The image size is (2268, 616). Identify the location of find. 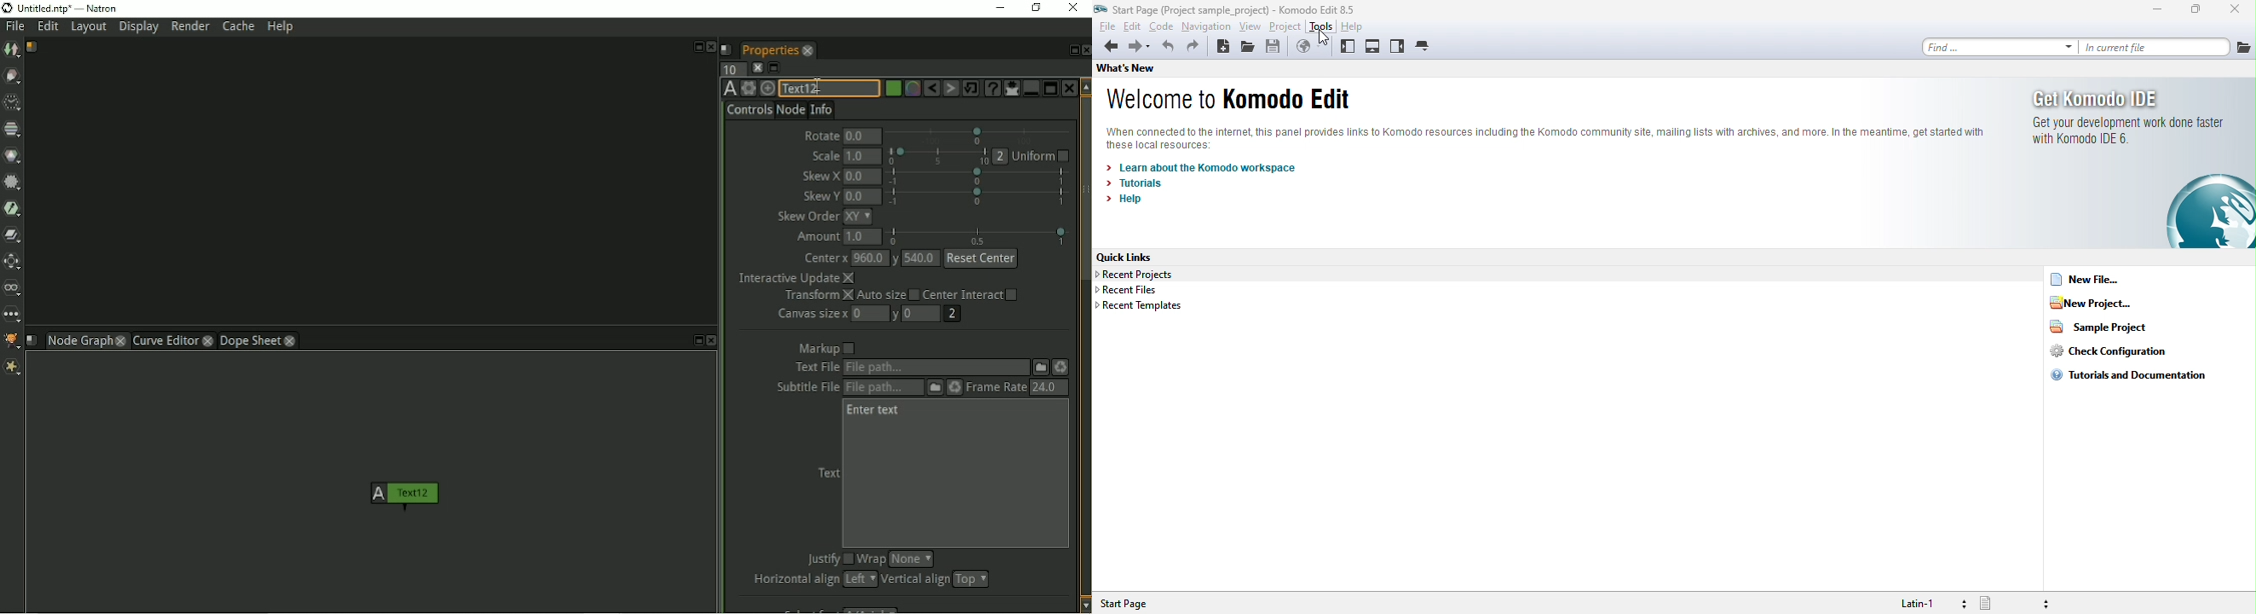
(1999, 48).